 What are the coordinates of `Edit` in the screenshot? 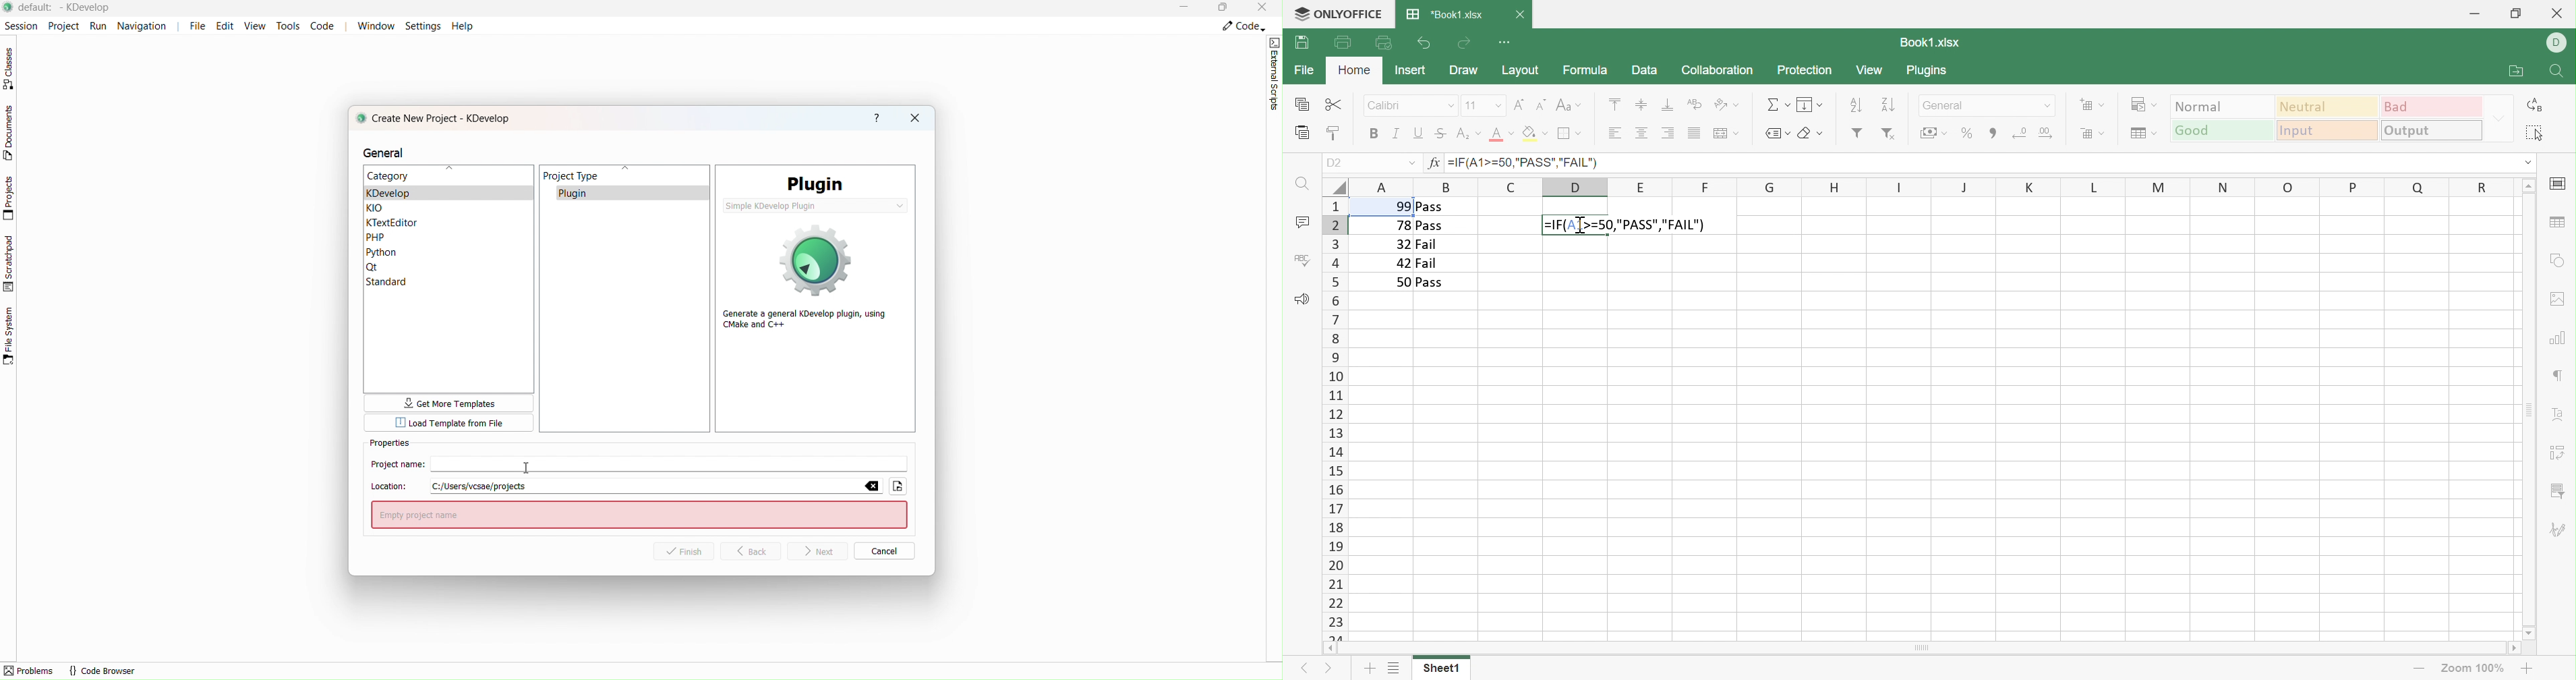 It's located at (228, 26).